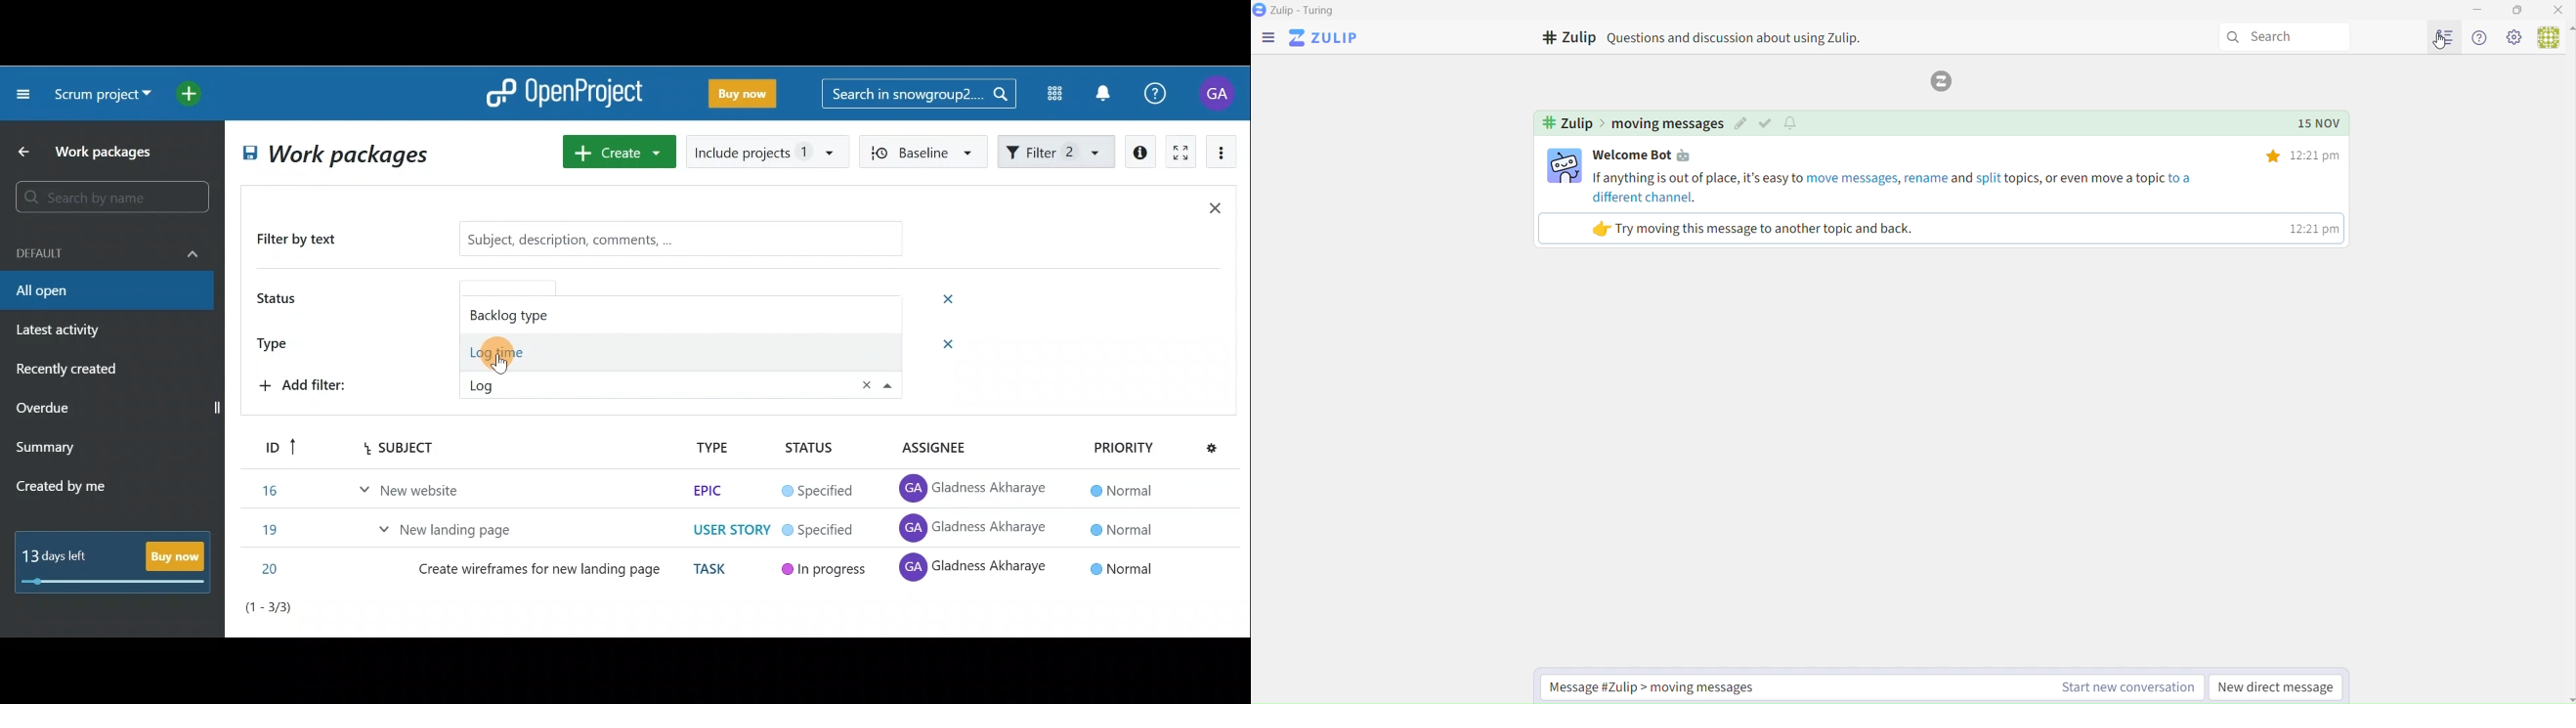 Image resolution: width=2576 pixels, height=728 pixels. Describe the element at coordinates (305, 241) in the screenshot. I see `Filter by text` at that location.